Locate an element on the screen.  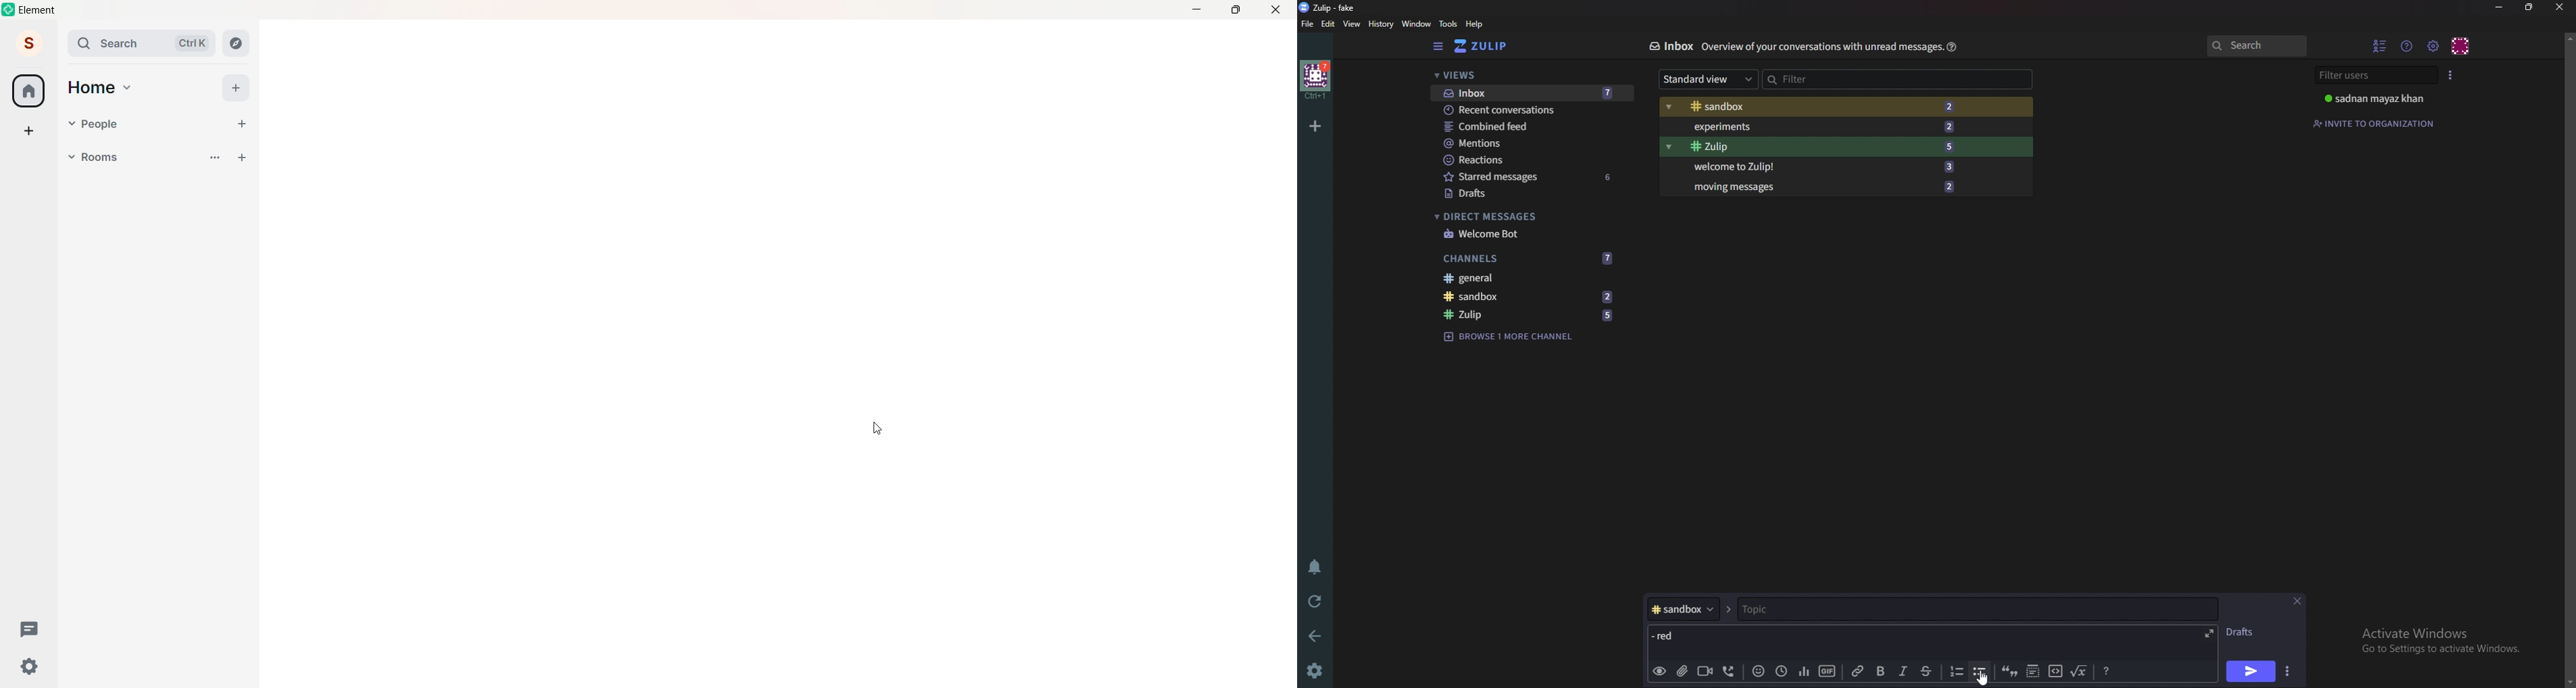
Filter is located at coordinates (1820, 79).